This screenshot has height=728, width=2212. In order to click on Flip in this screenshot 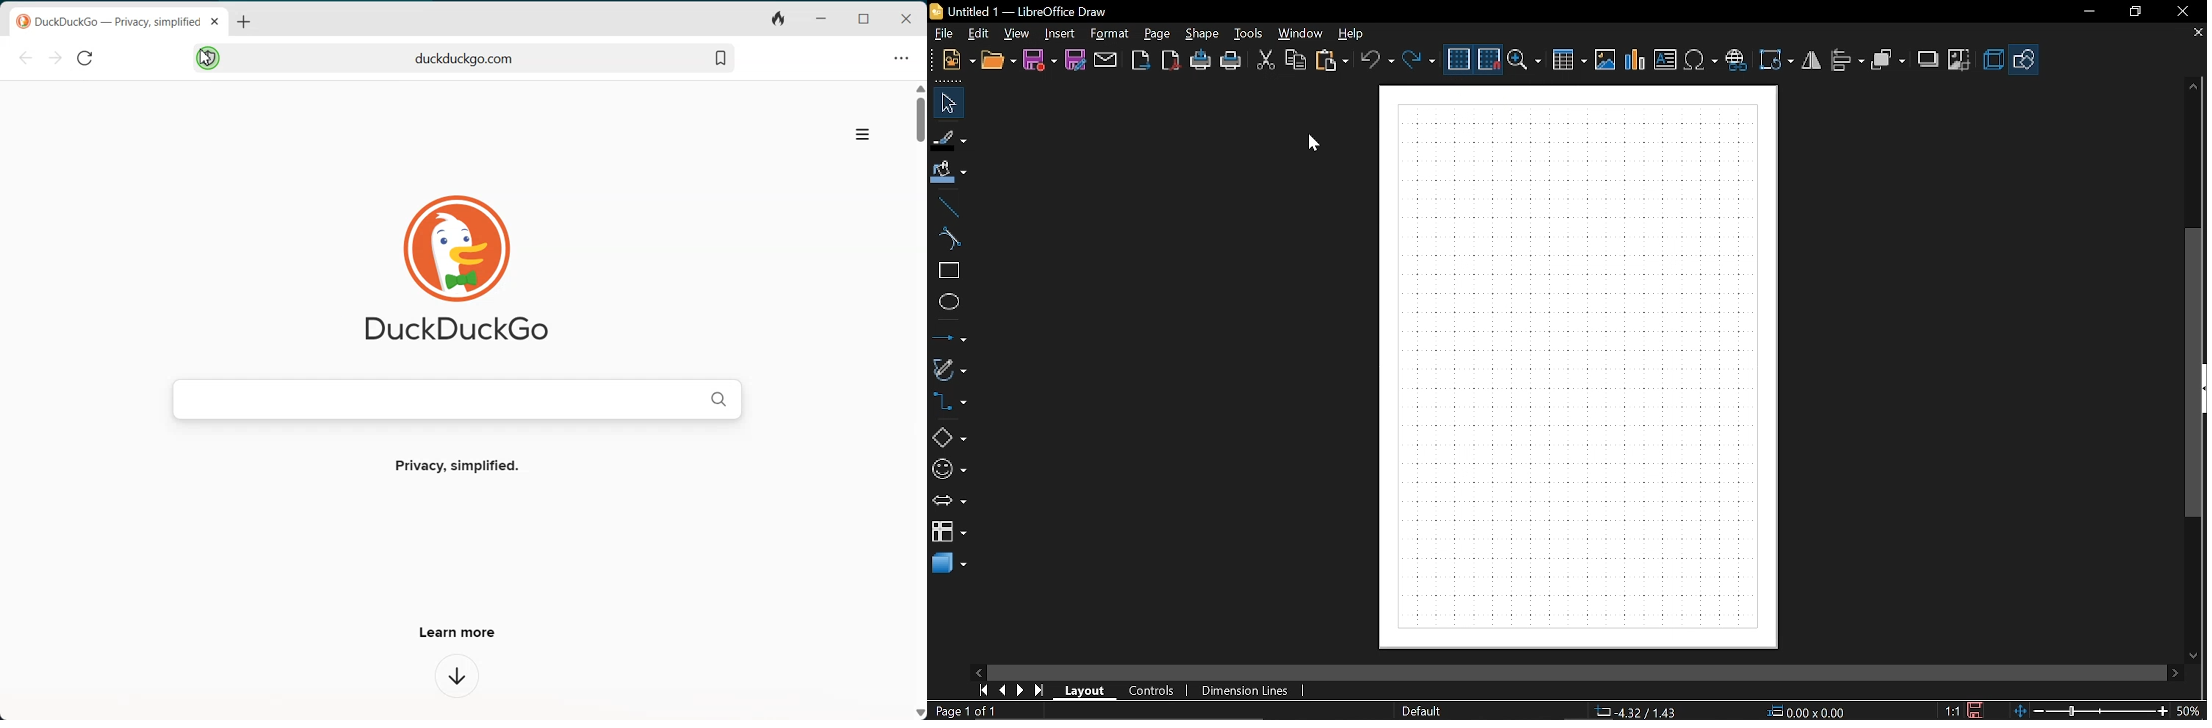, I will do `click(1813, 61)`.